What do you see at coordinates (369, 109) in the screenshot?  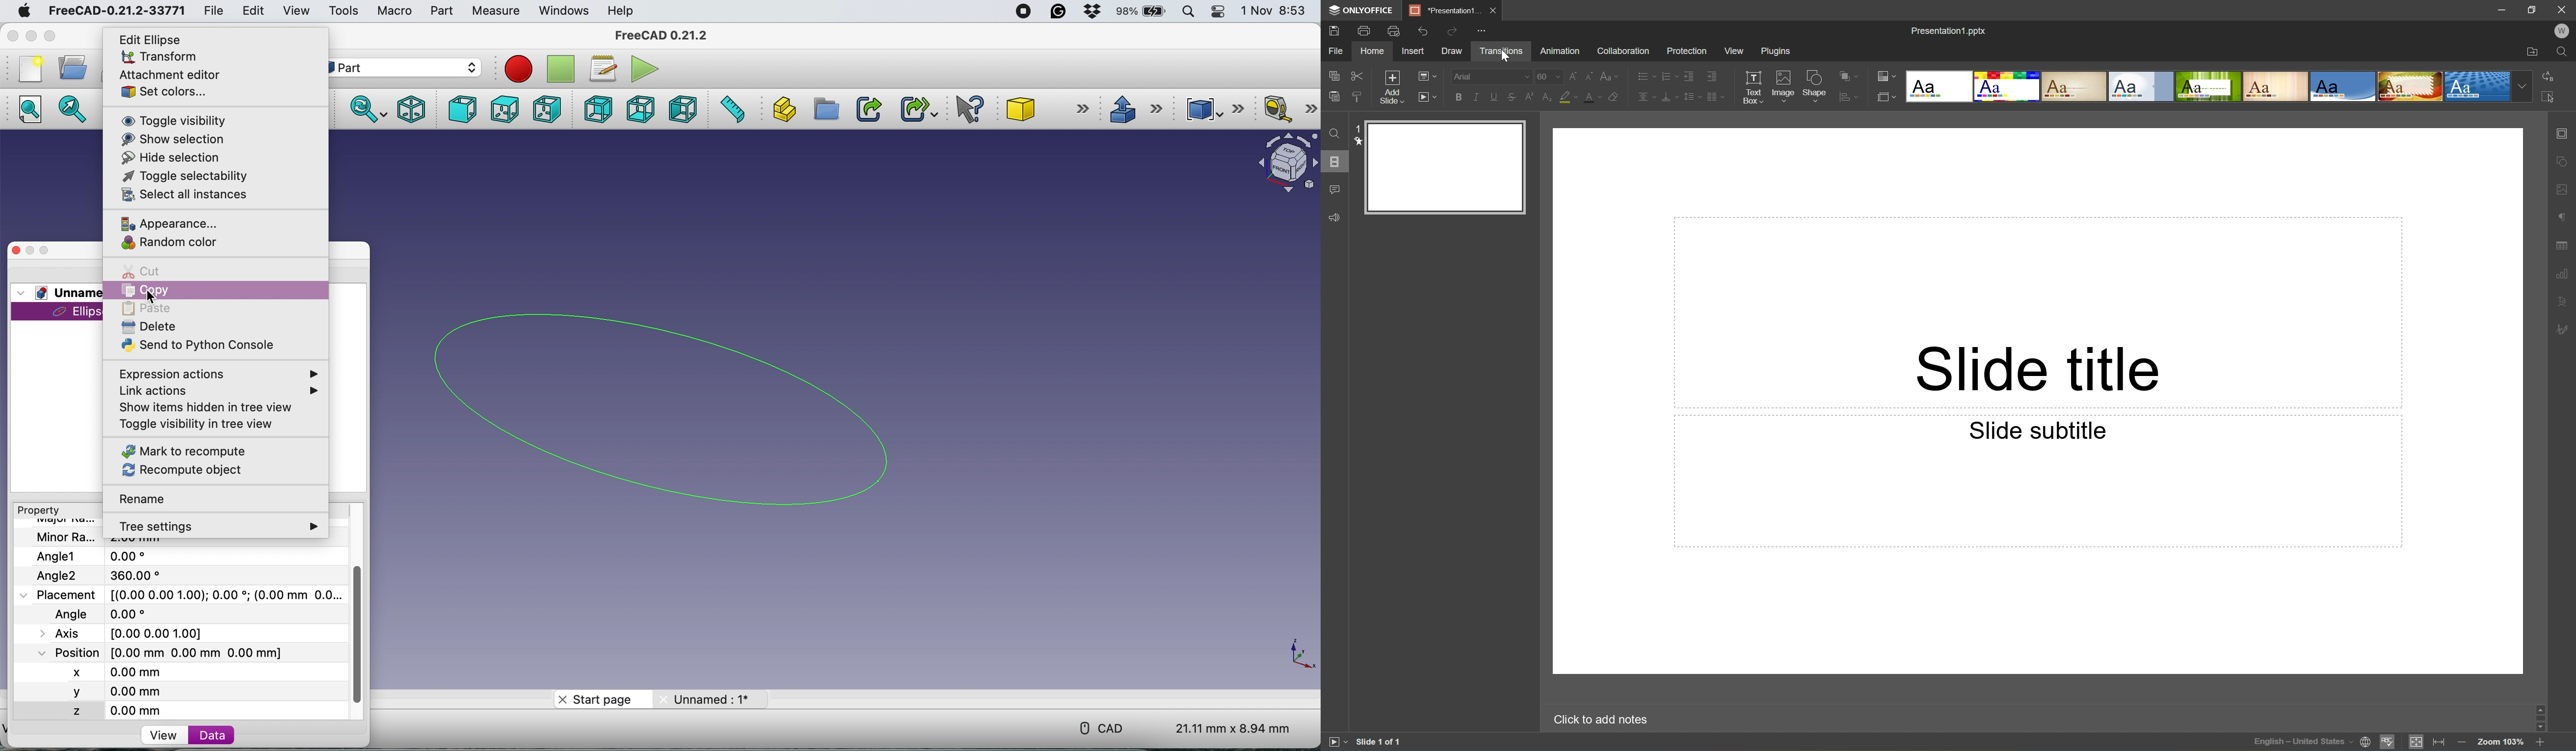 I see `sync view` at bounding box center [369, 109].